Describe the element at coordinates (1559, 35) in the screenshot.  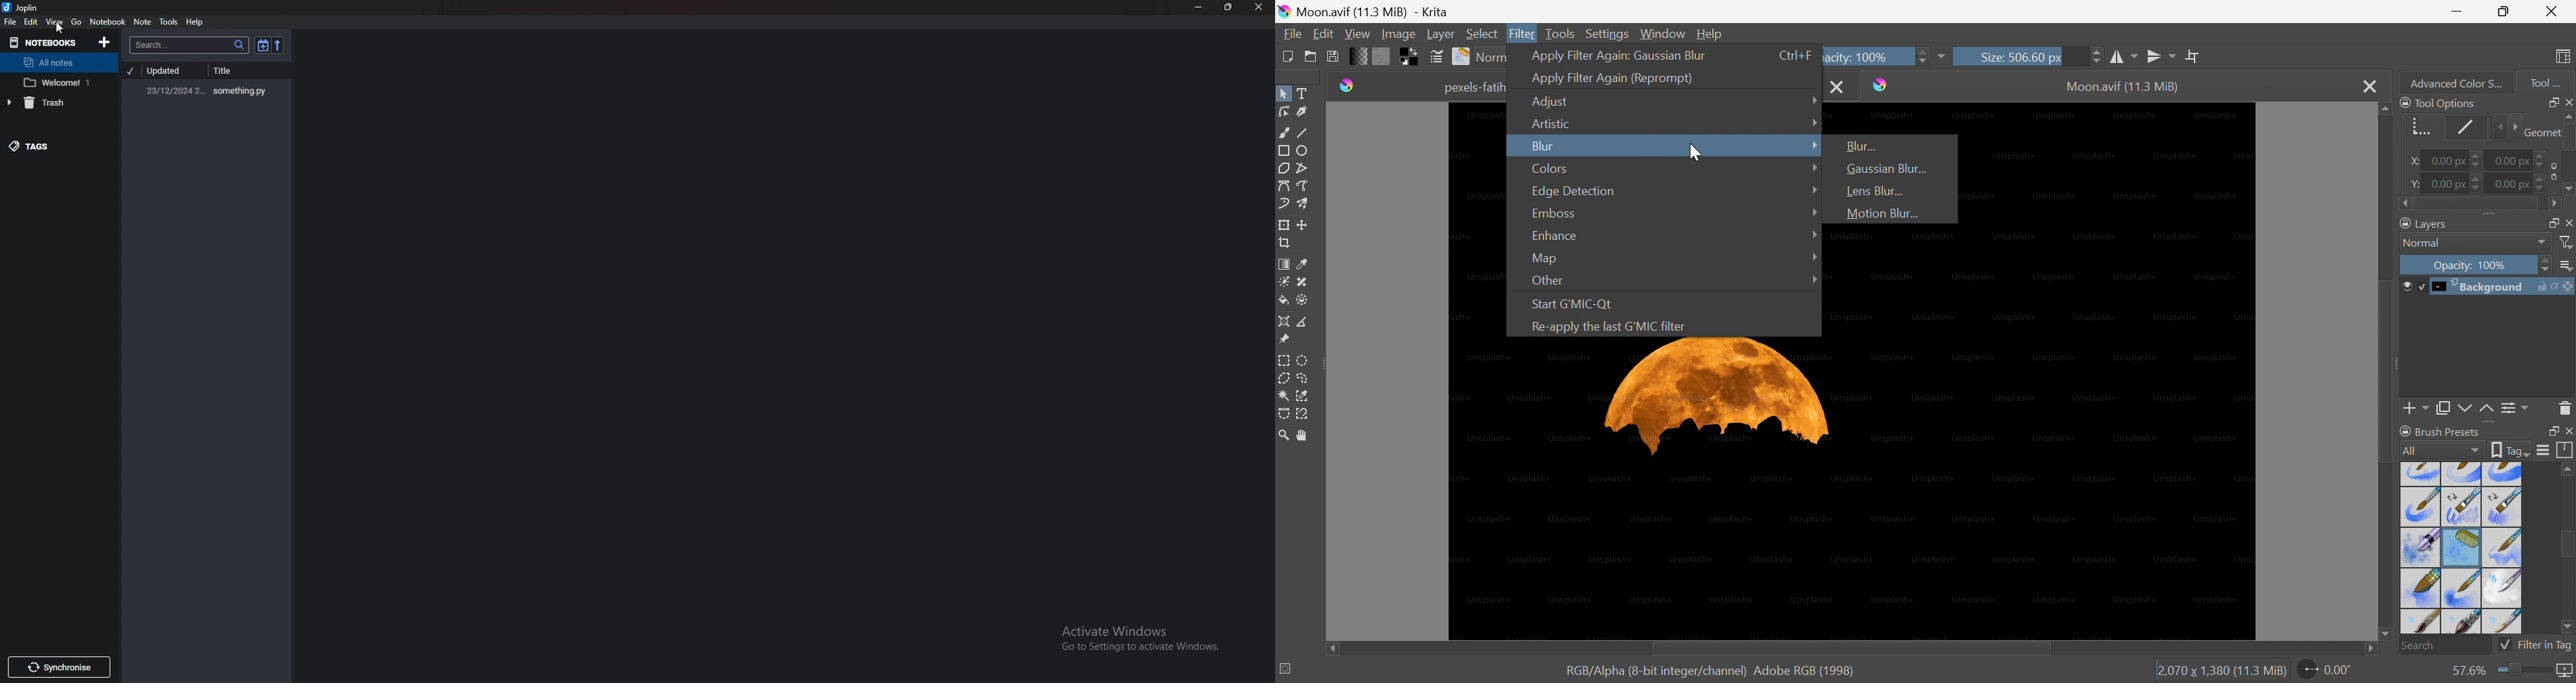
I see `Tools` at that location.